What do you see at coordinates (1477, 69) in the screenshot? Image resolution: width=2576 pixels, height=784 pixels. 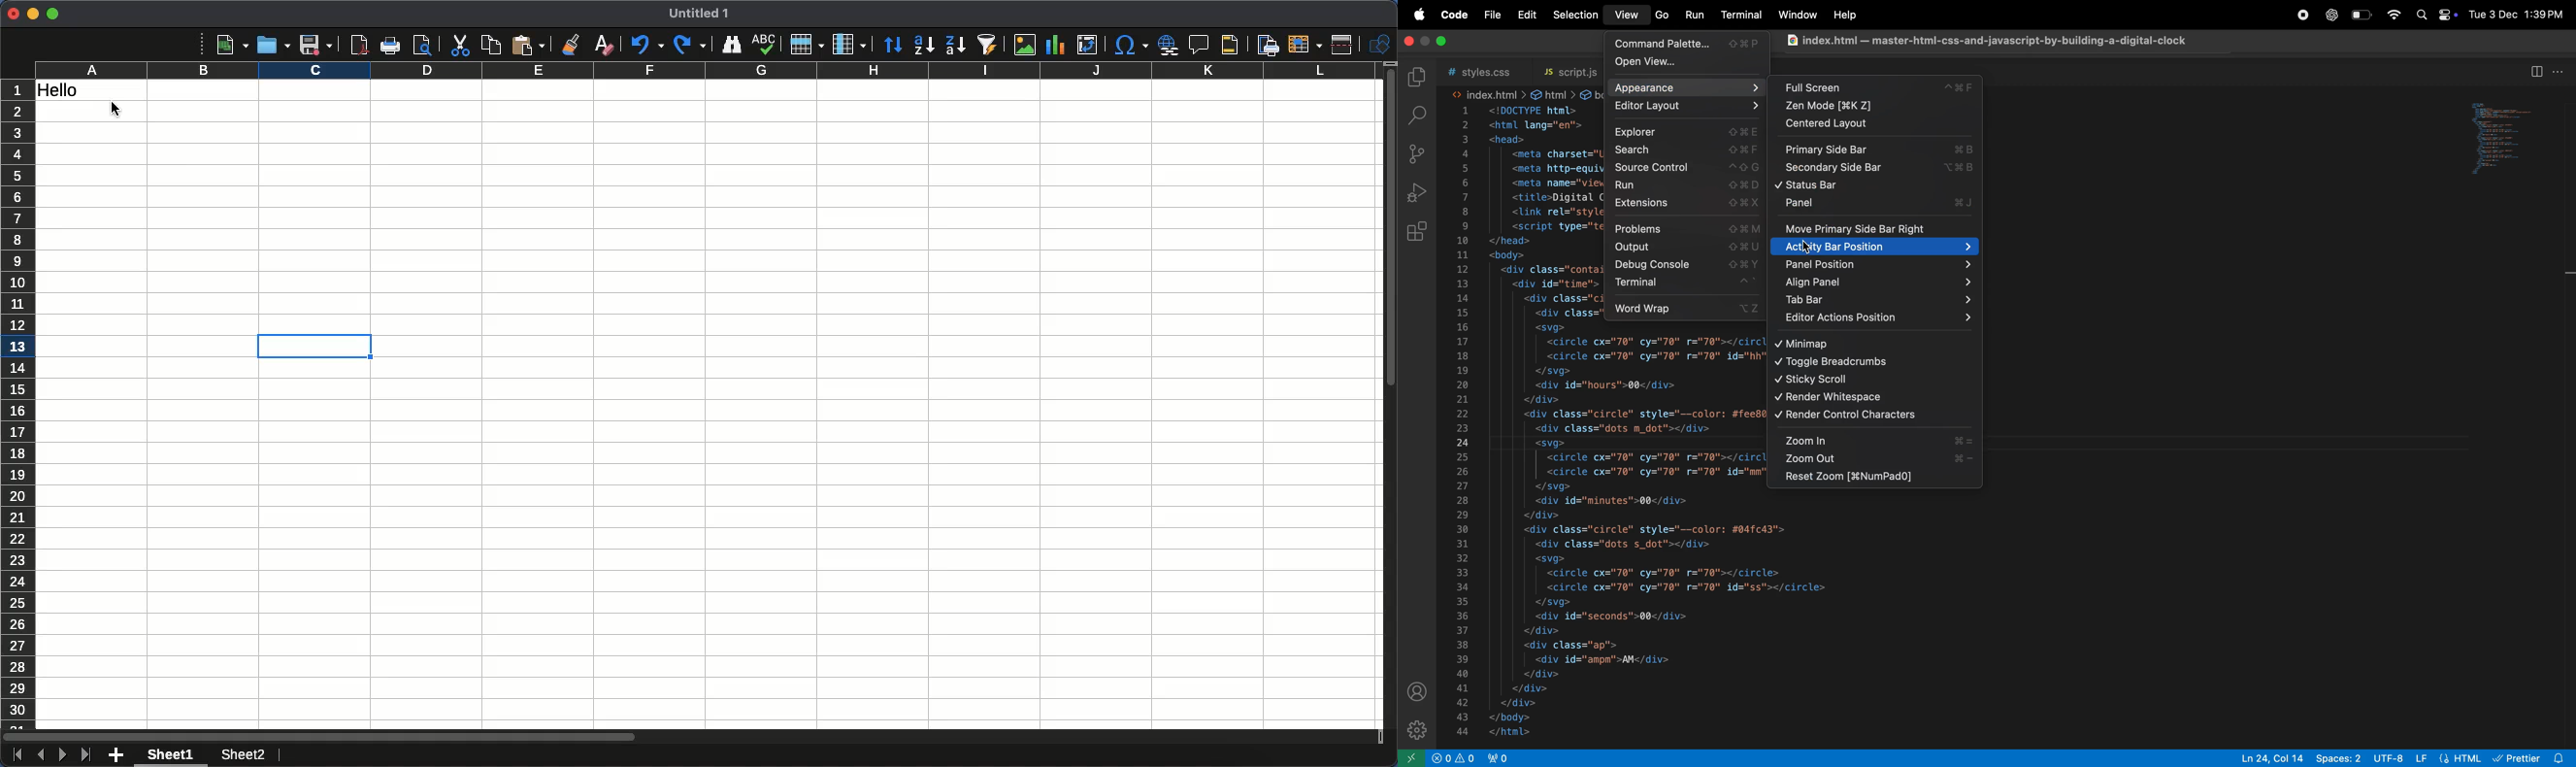 I see `style .css` at bounding box center [1477, 69].